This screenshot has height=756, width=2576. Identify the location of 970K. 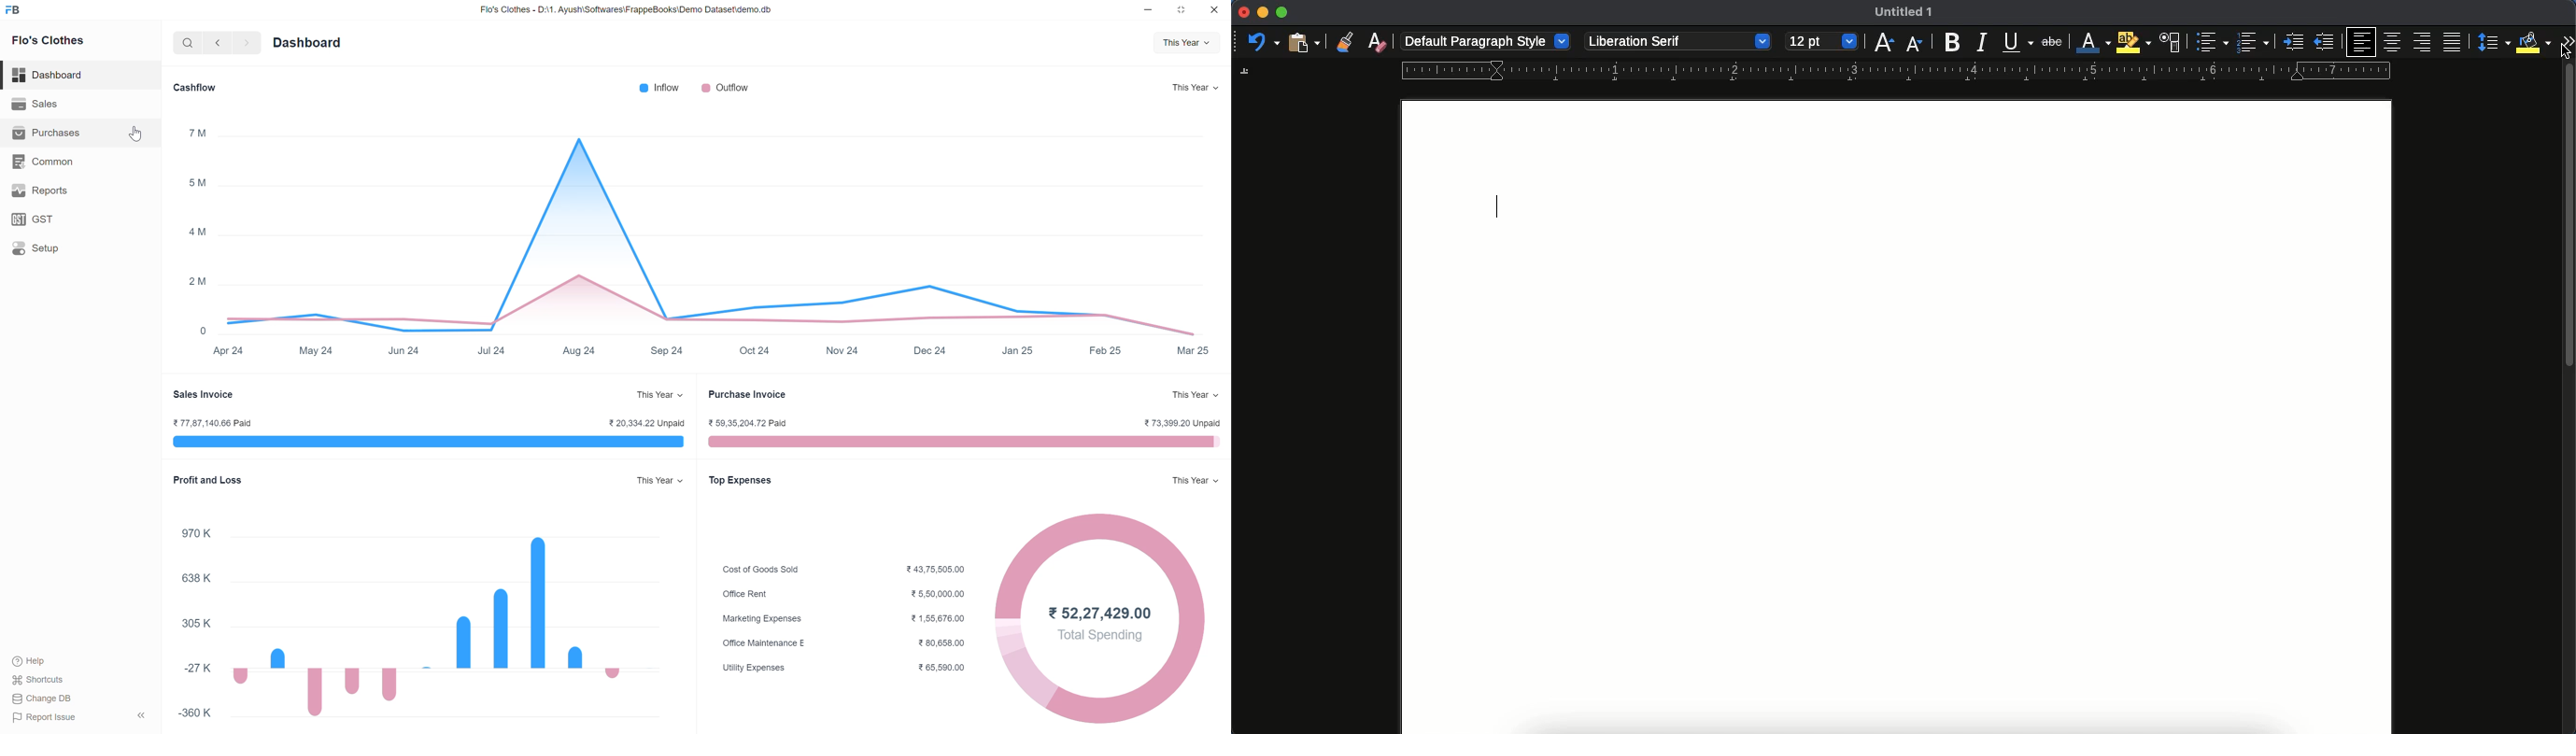
(181, 532).